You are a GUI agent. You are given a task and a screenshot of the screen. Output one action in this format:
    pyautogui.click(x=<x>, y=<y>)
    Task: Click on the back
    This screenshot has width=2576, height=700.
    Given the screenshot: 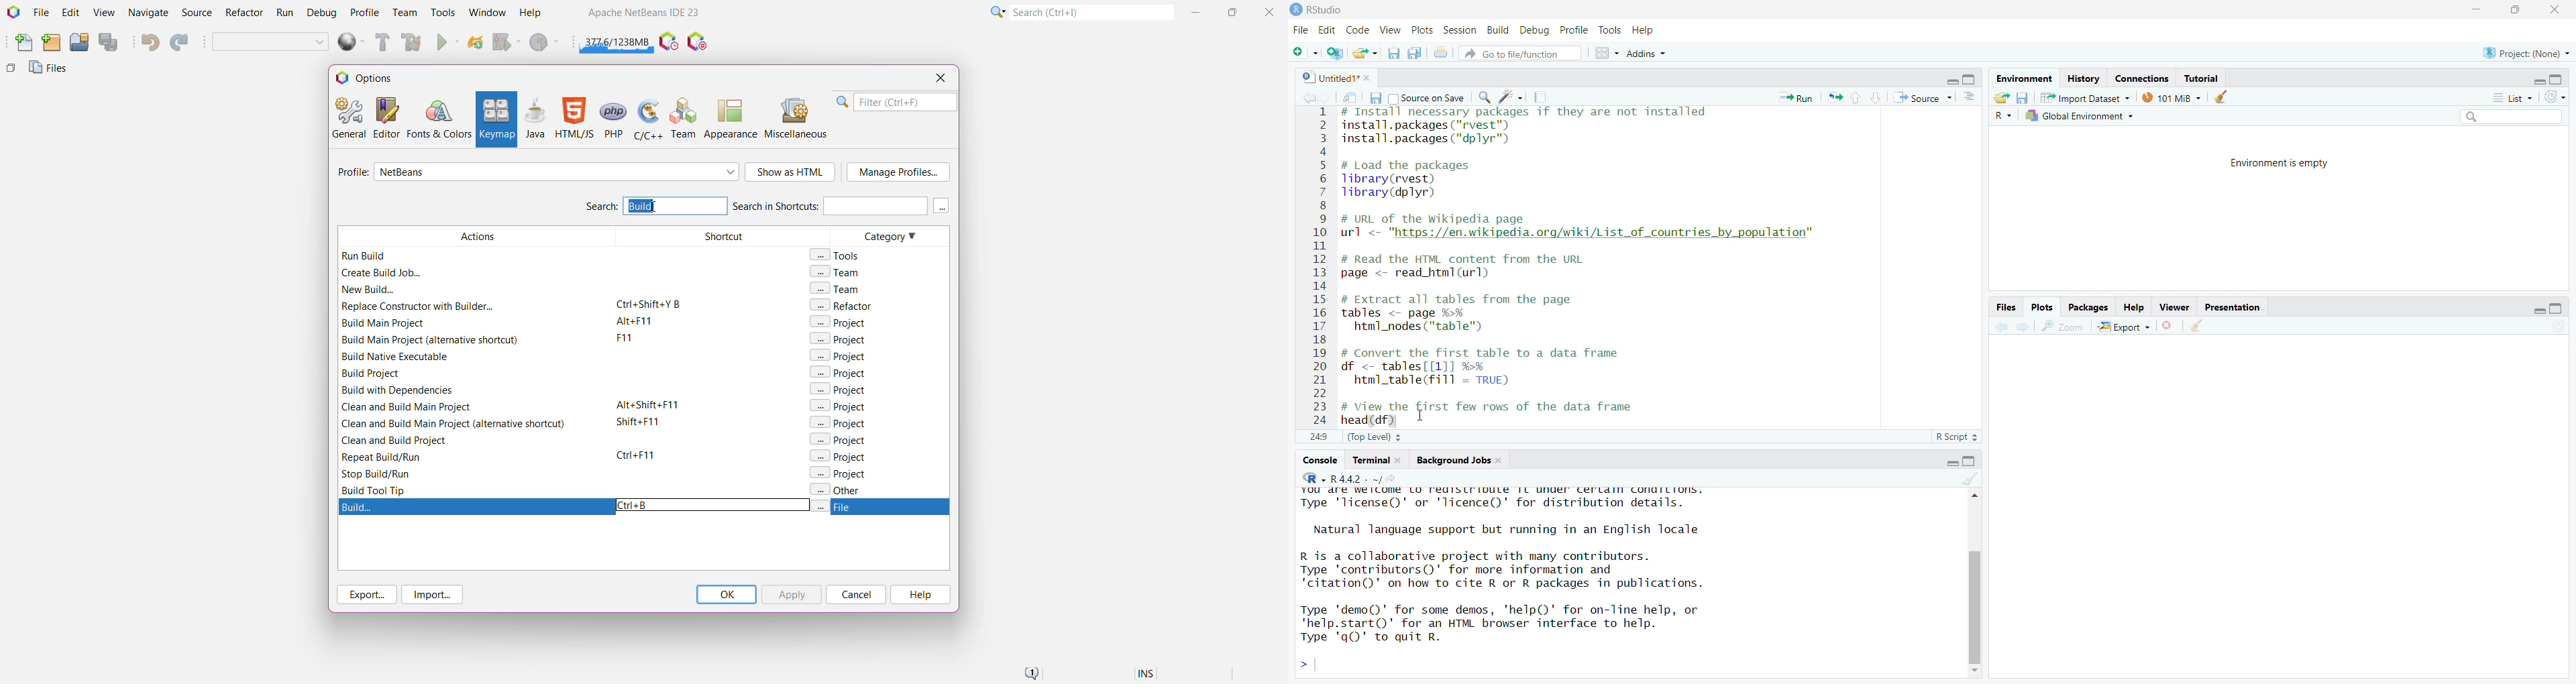 What is the action you would take?
    pyautogui.click(x=2003, y=327)
    